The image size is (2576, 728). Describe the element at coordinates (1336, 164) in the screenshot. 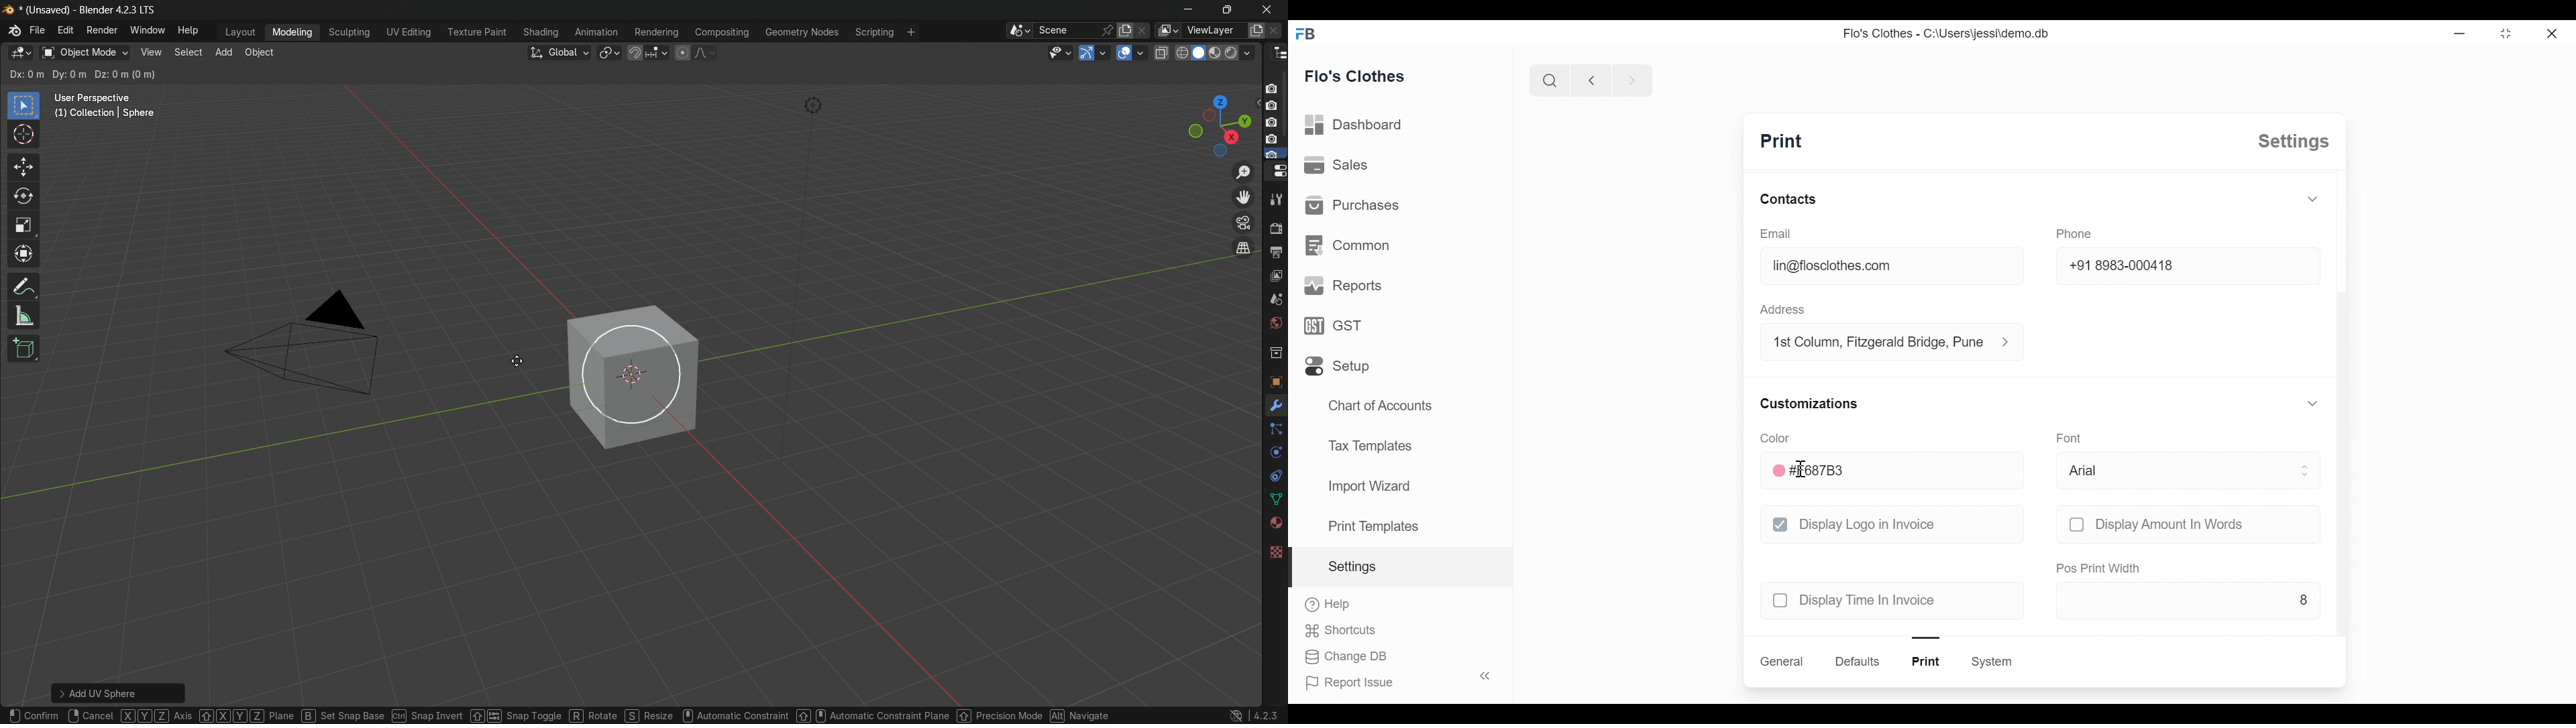

I see `sales` at that location.